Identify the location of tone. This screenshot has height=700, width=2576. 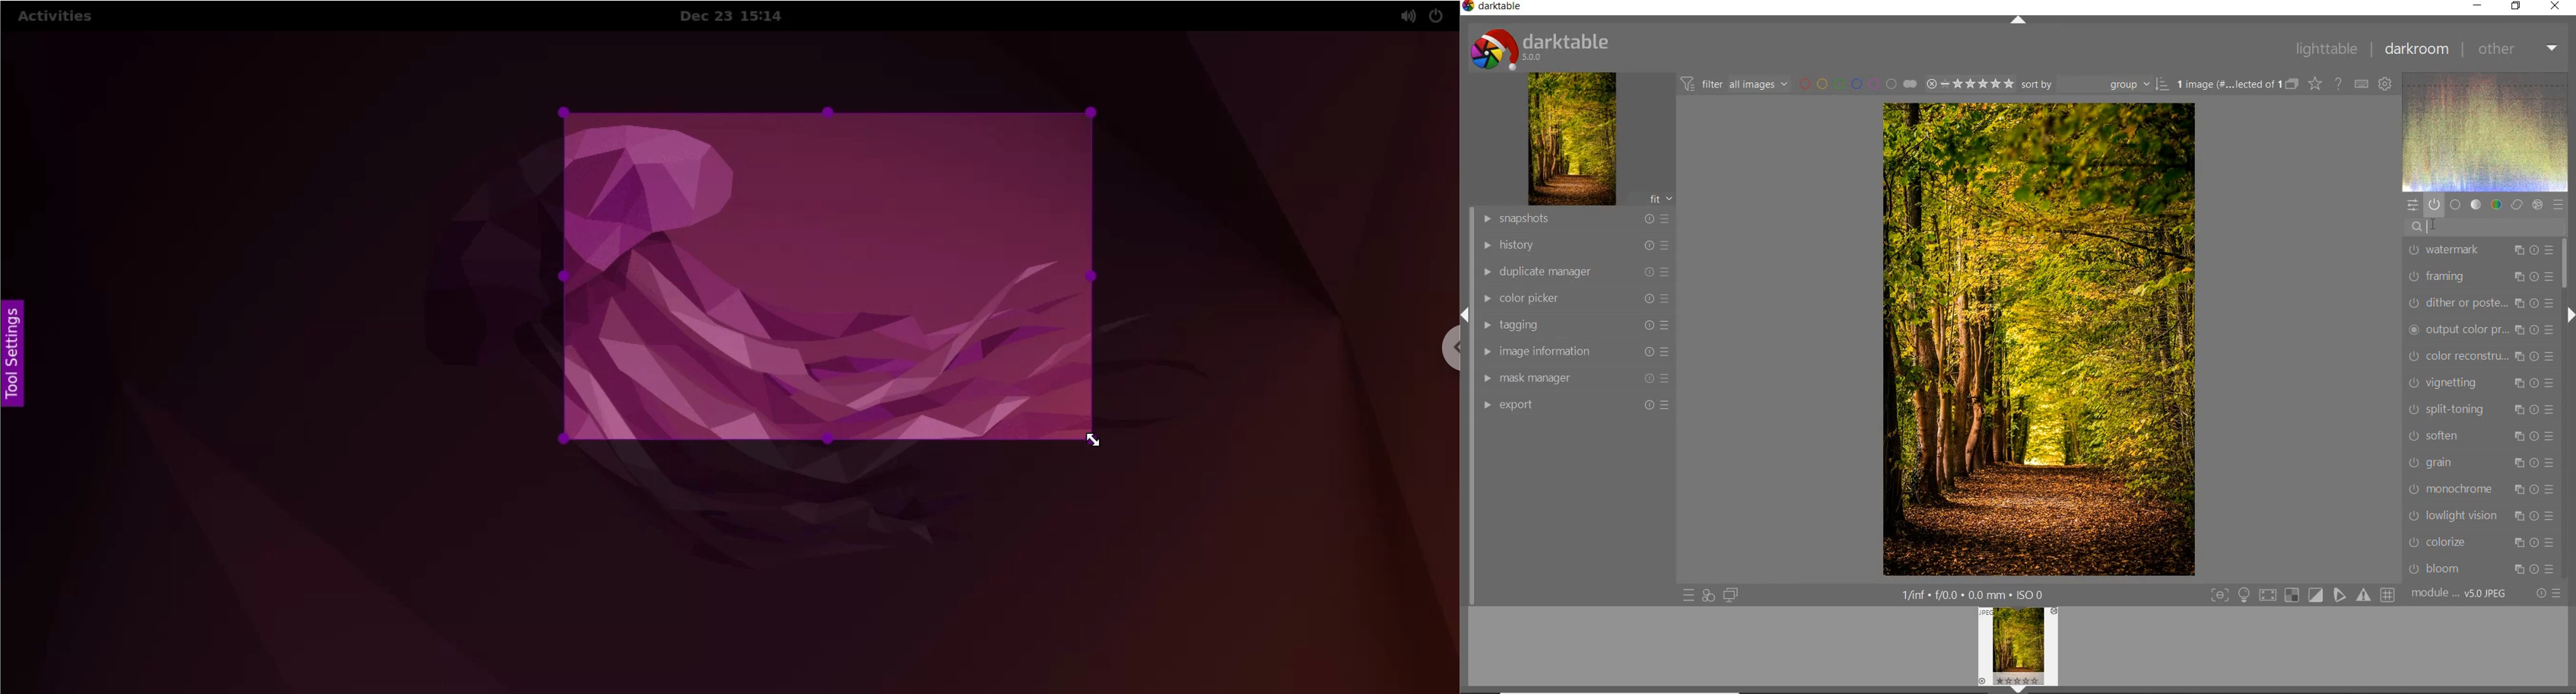
(2475, 205).